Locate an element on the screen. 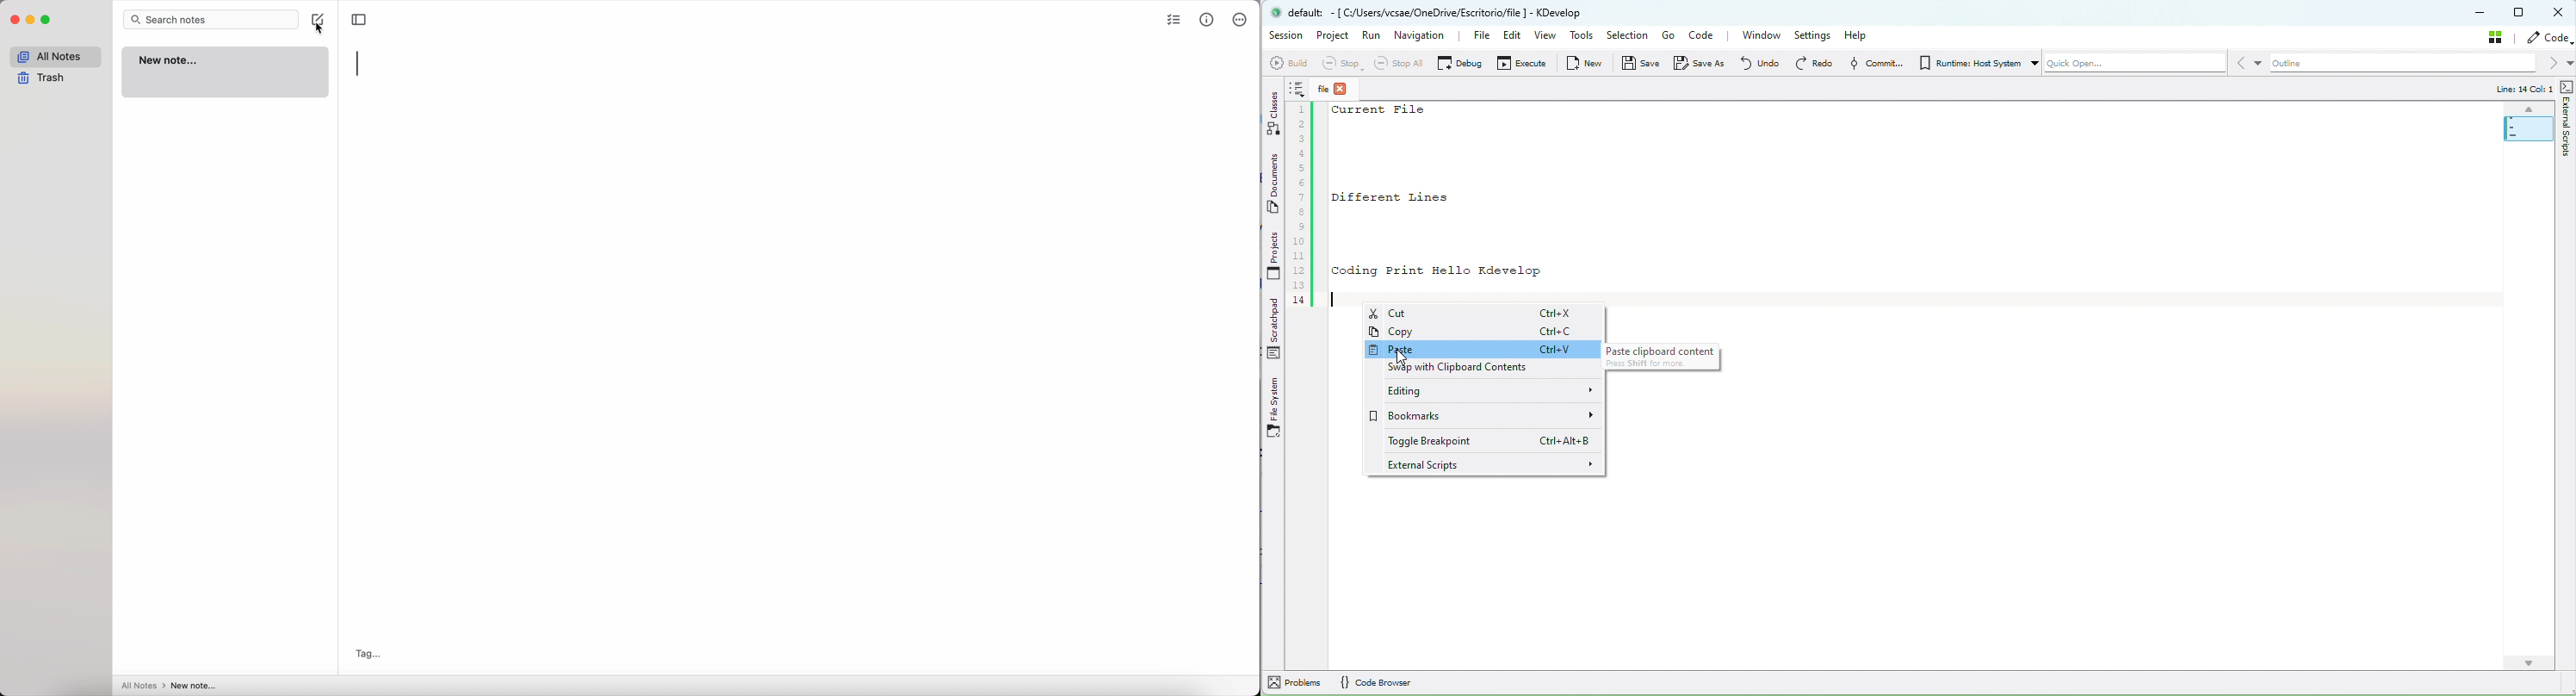 Image resolution: width=2576 pixels, height=700 pixels. minimize is located at coordinates (31, 20).